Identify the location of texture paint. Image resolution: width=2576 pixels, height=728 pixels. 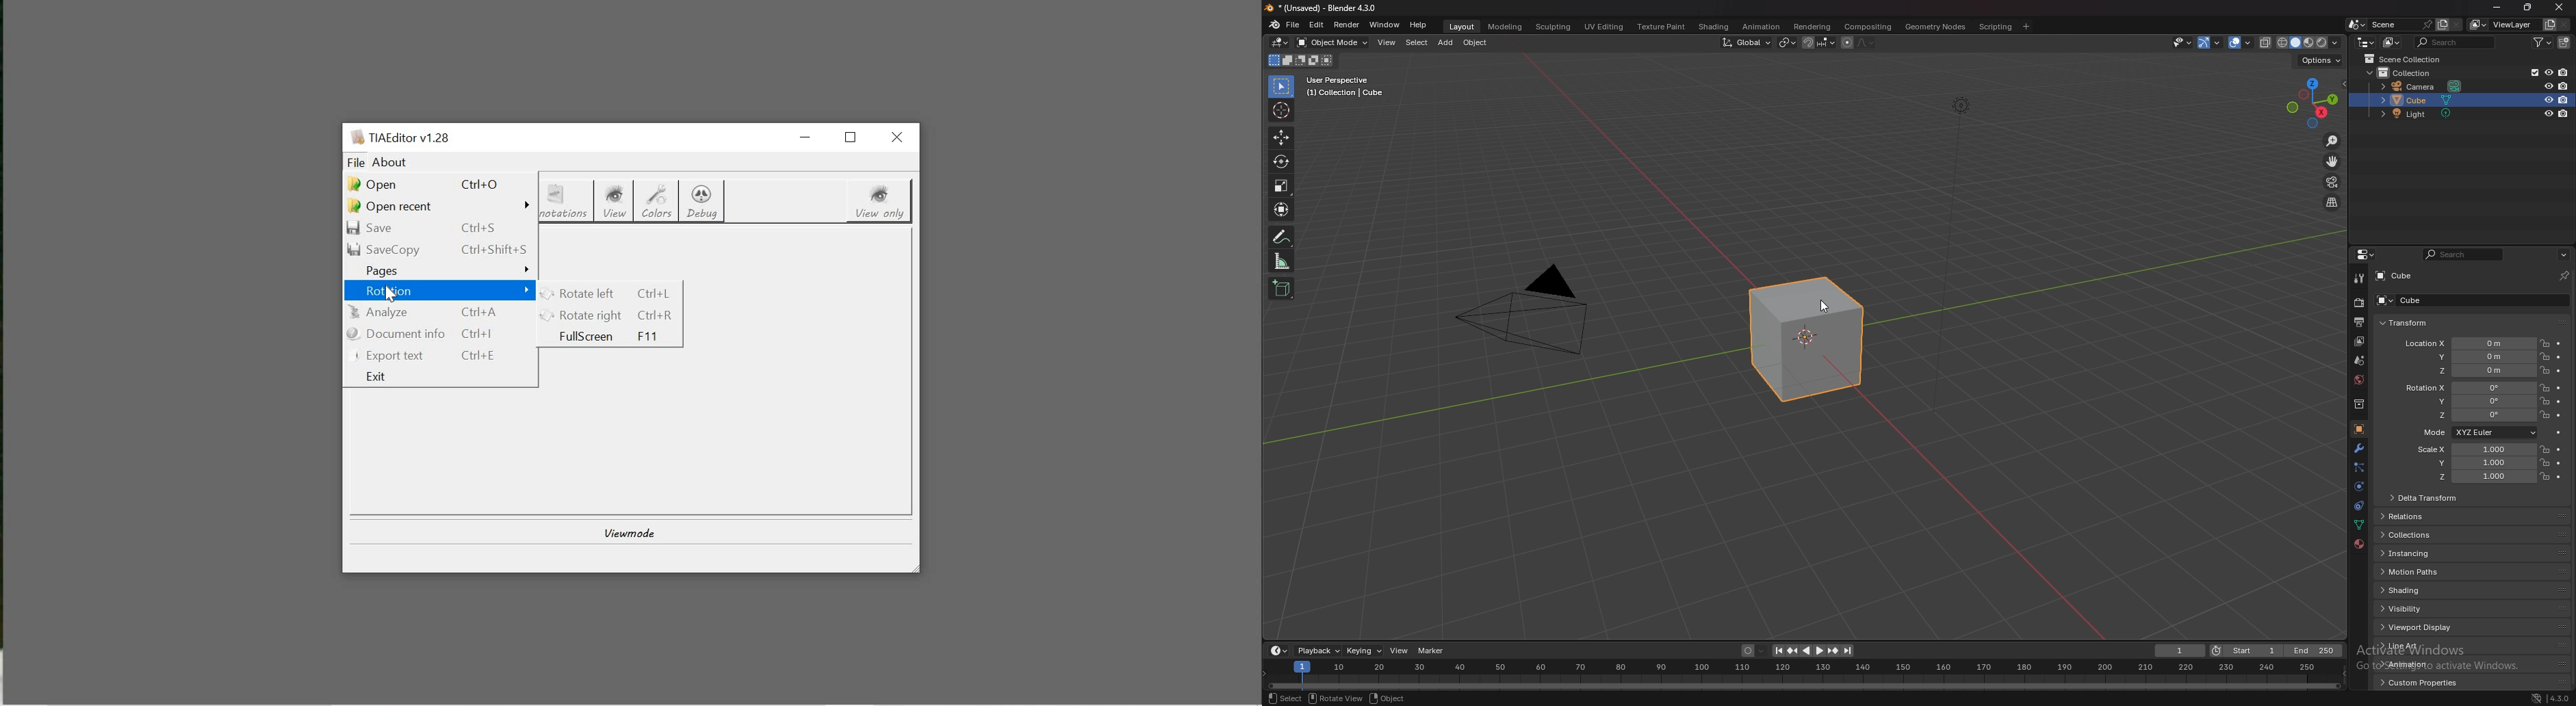
(1663, 27).